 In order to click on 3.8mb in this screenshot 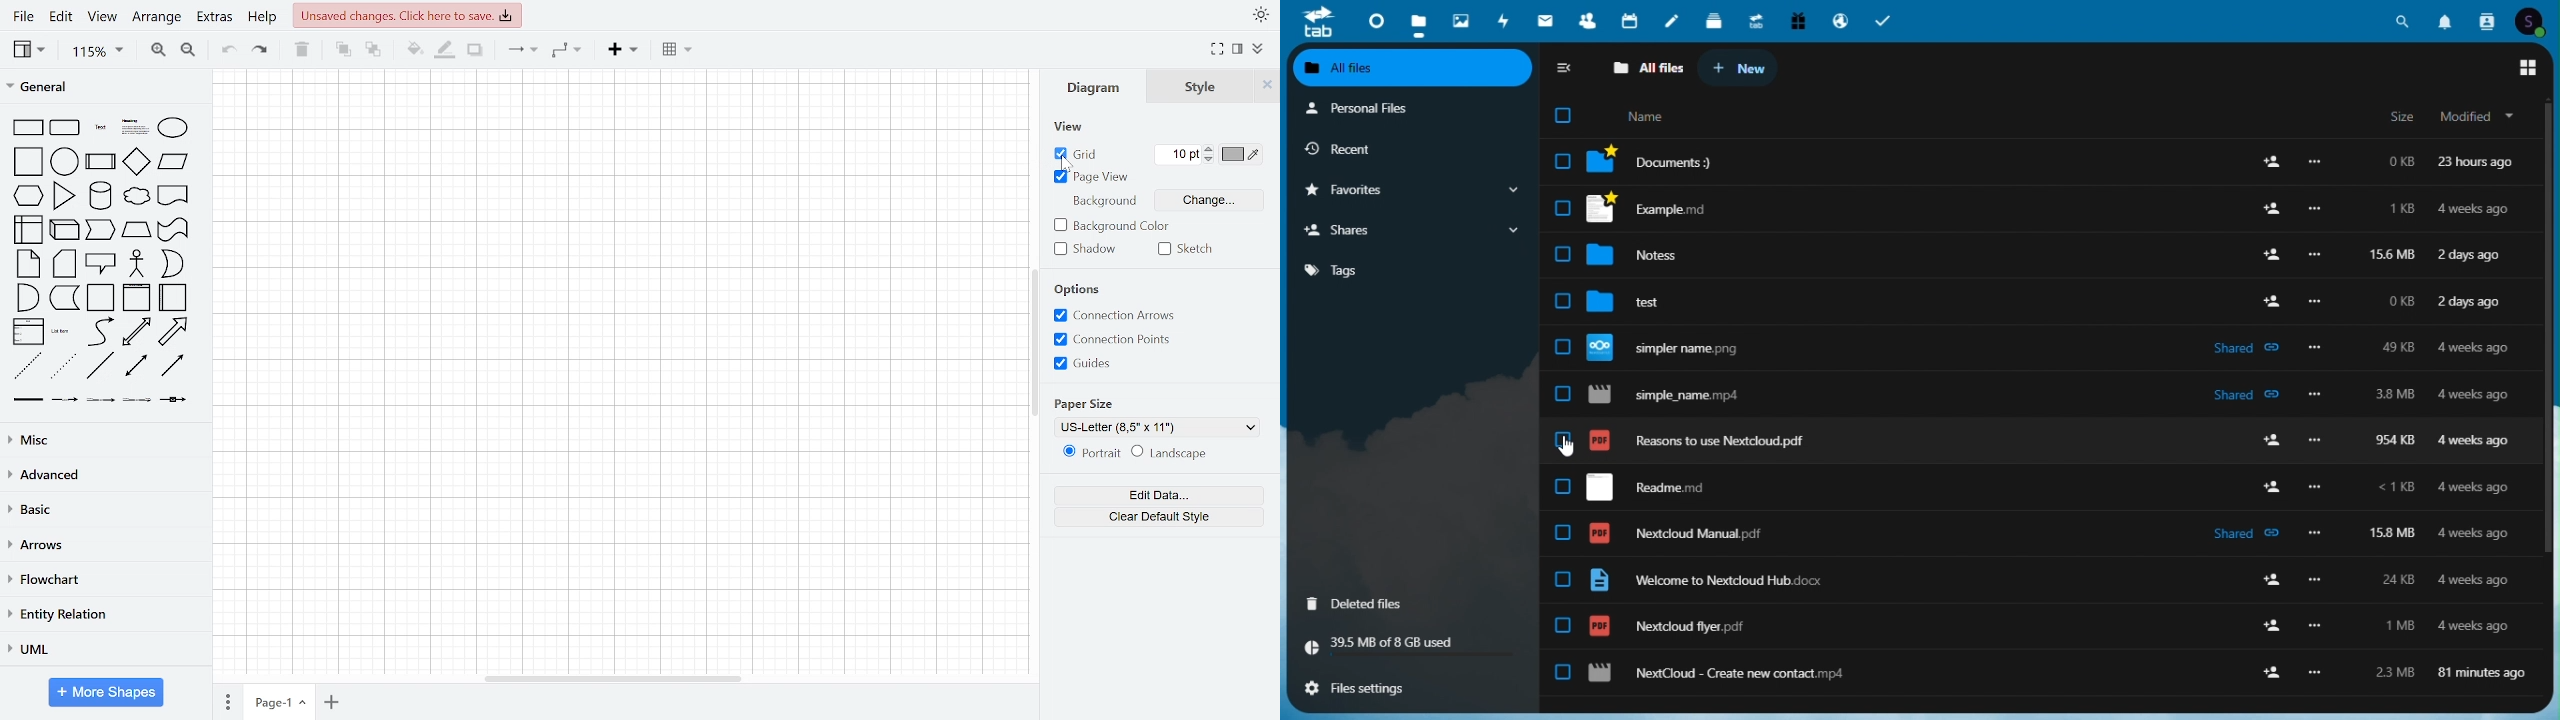, I will do `click(2396, 397)`.